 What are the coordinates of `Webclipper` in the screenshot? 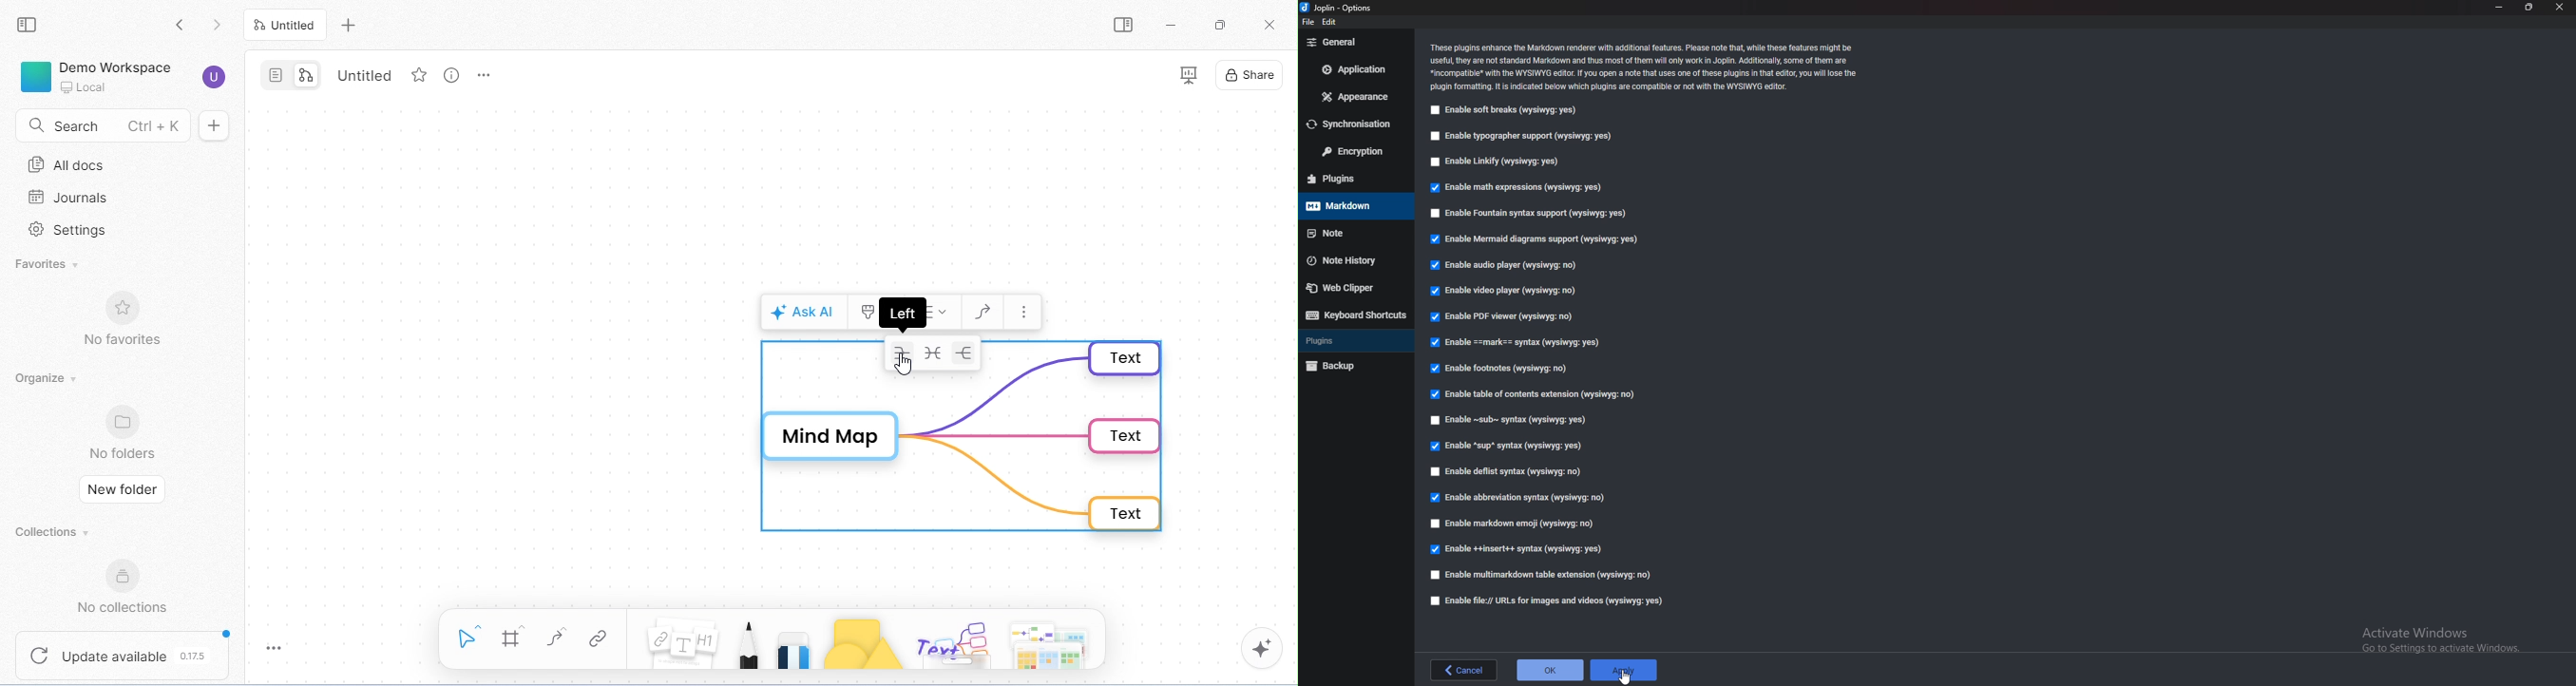 It's located at (1355, 289).